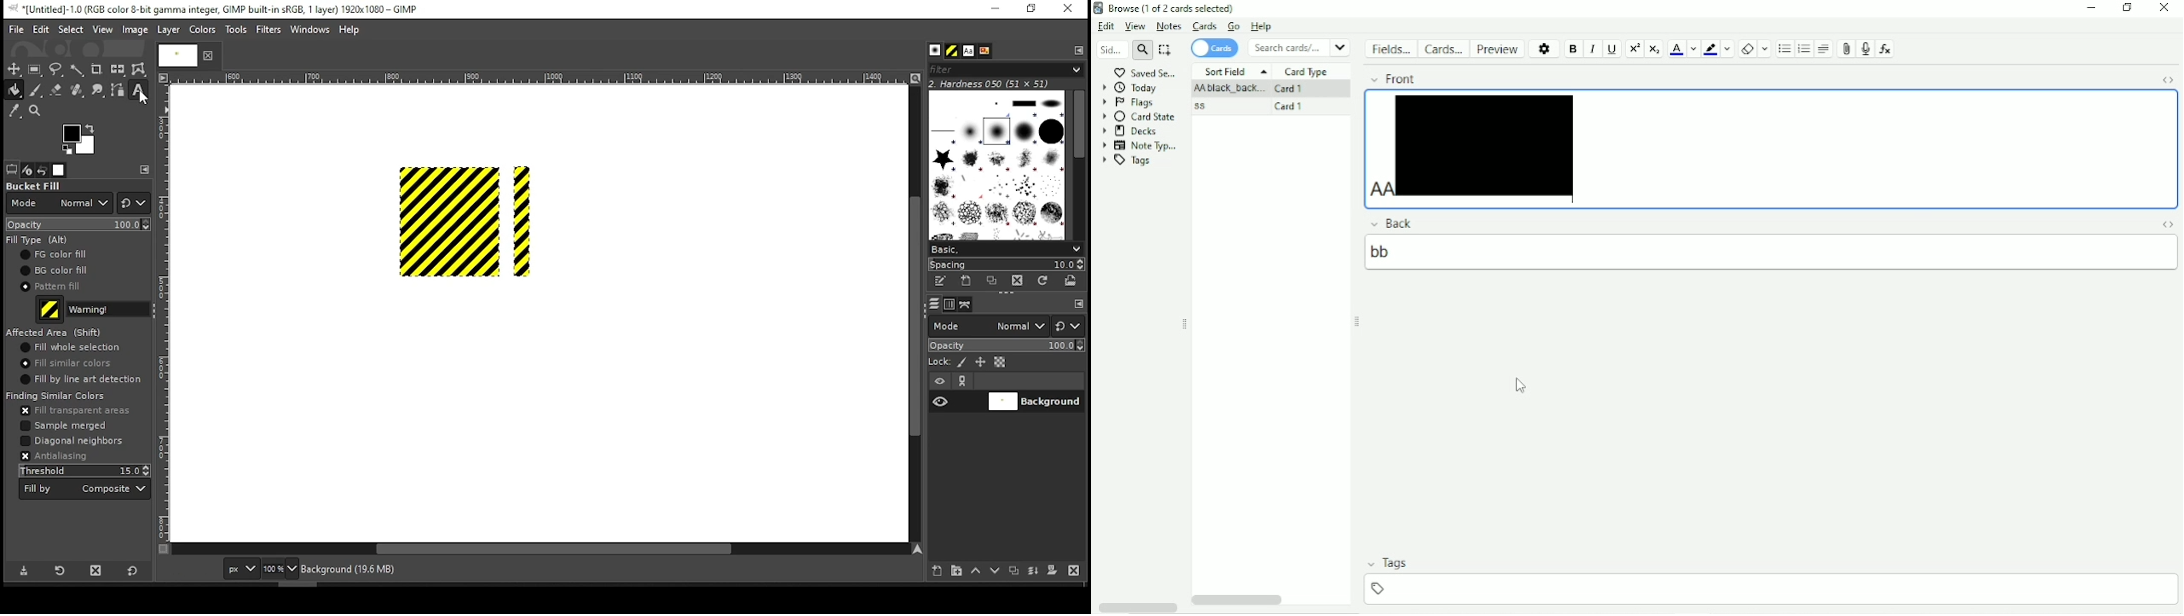 This screenshot has width=2184, height=616. Describe the element at coordinates (72, 348) in the screenshot. I see `fill whole selection` at that location.